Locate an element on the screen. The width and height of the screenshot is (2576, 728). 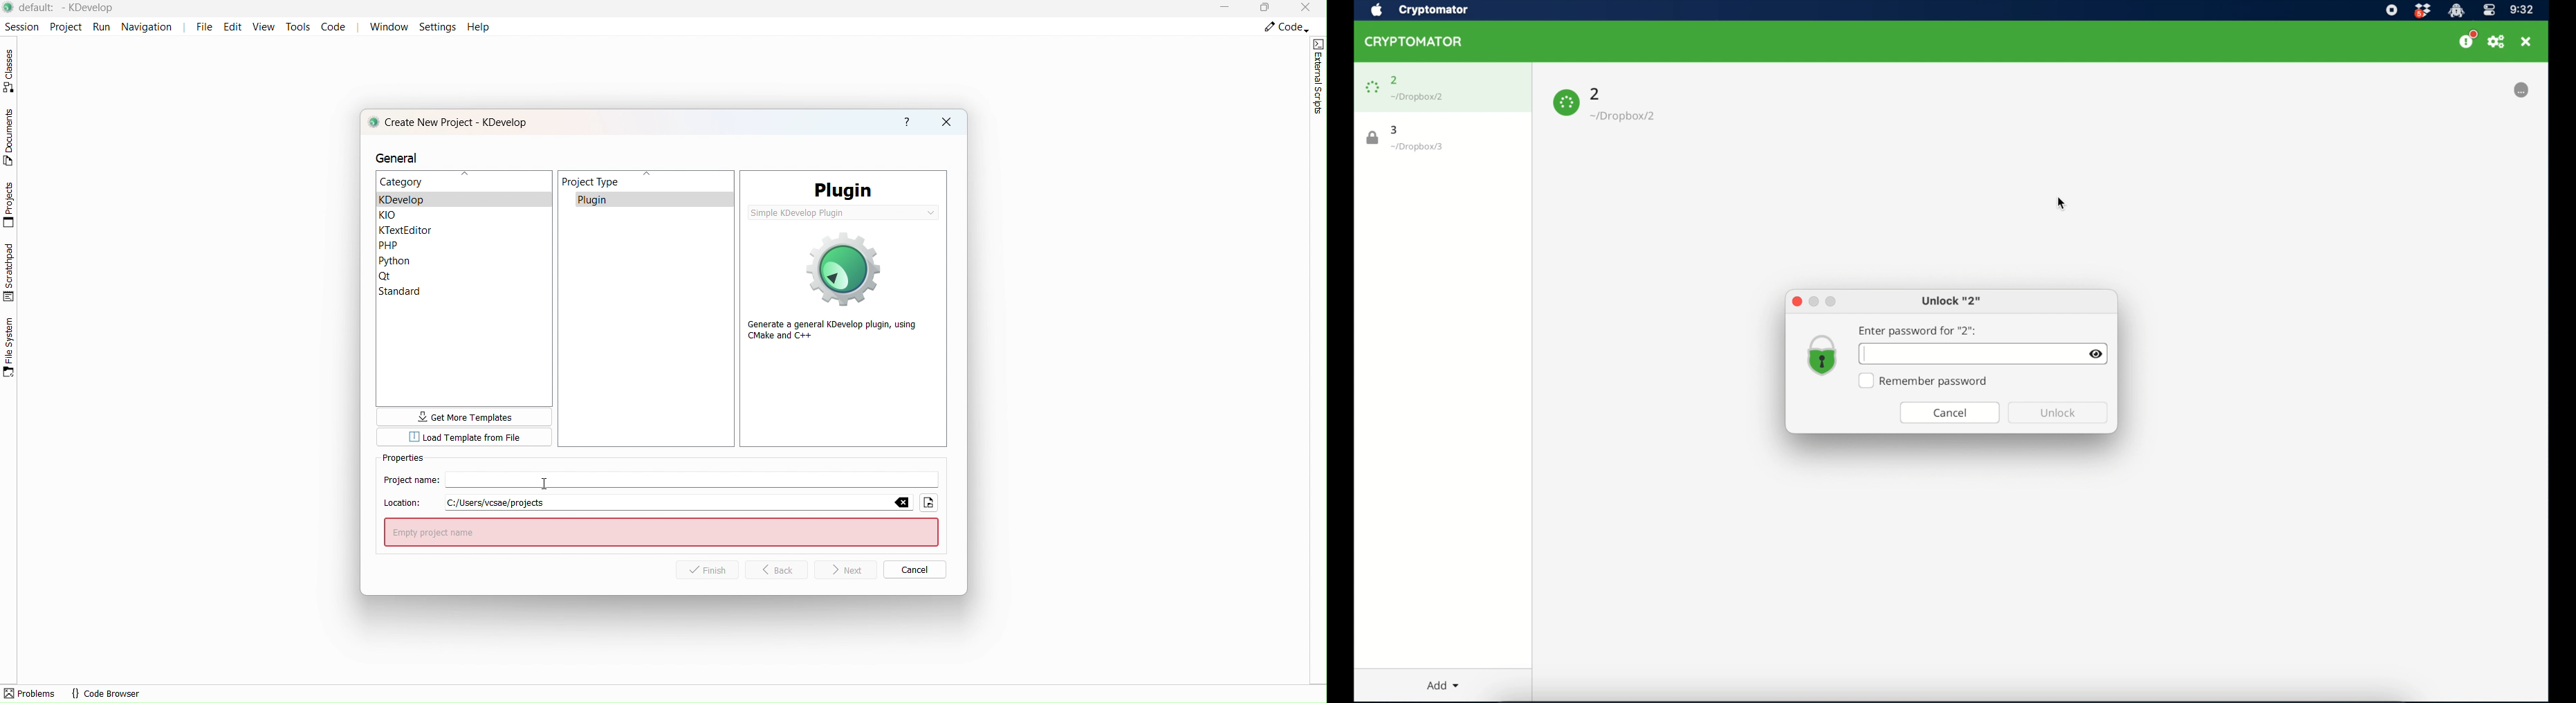
unlock 2 is located at coordinates (1952, 301).